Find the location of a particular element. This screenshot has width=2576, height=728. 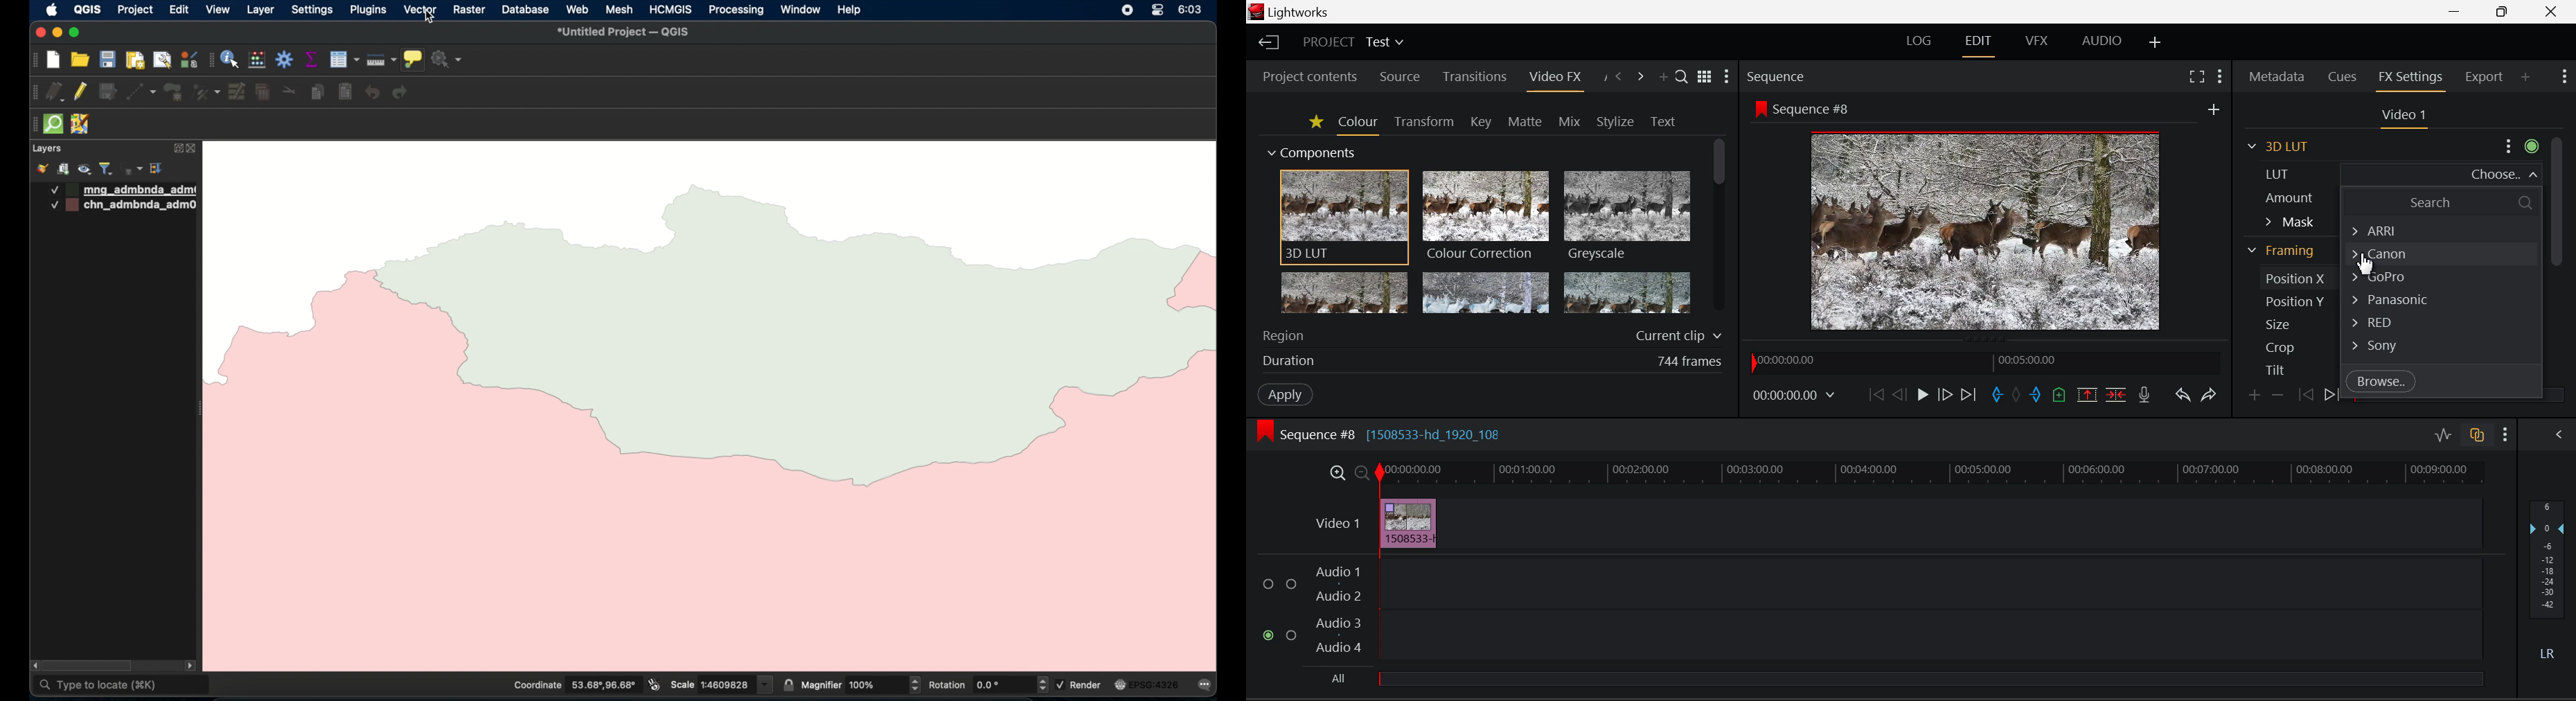

scale is located at coordinates (722, 683).